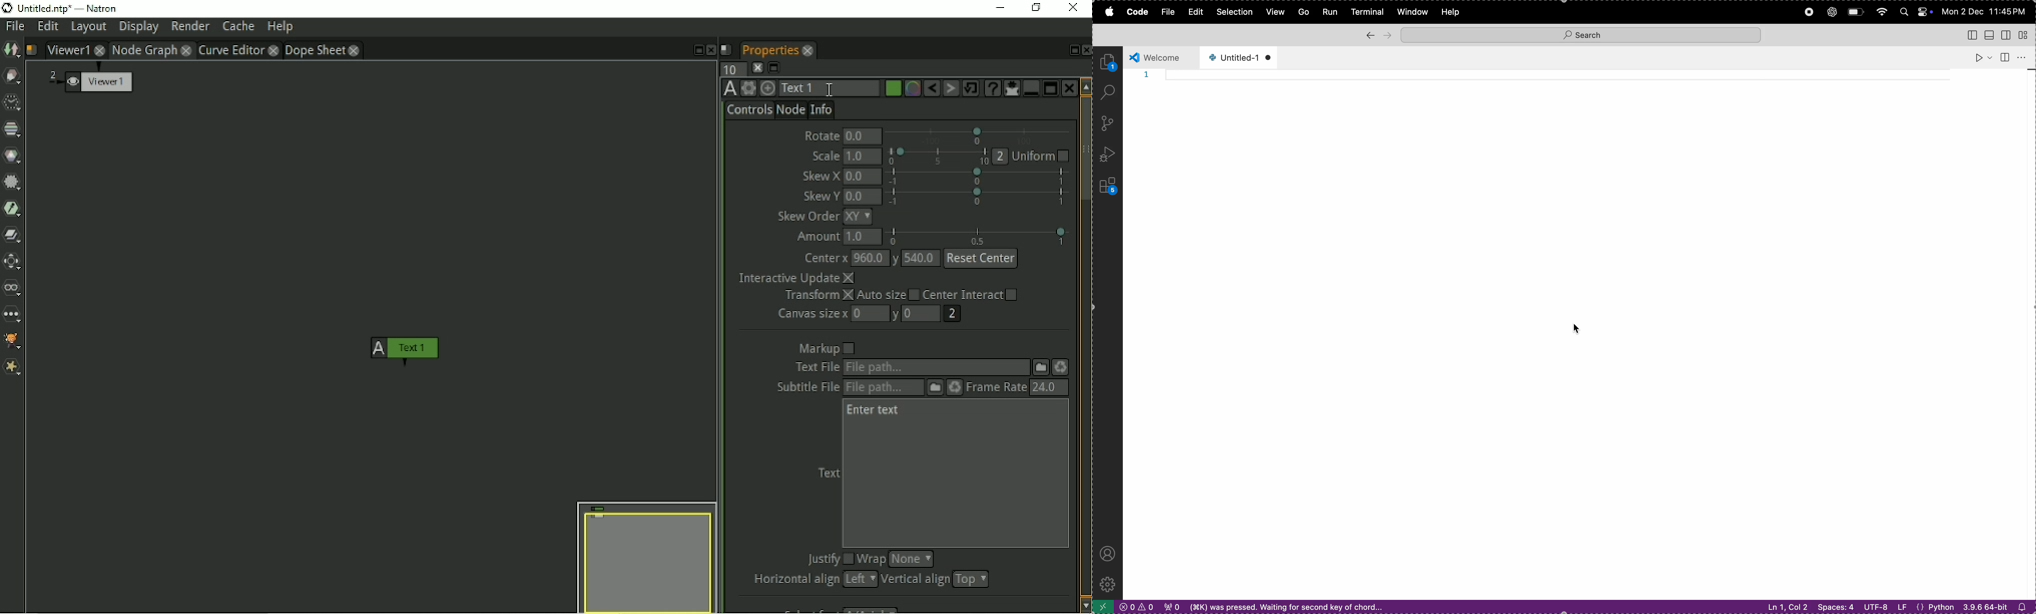  Describe the element at coordinates (1807, 12) in the screenshot. I see `record` at that location.